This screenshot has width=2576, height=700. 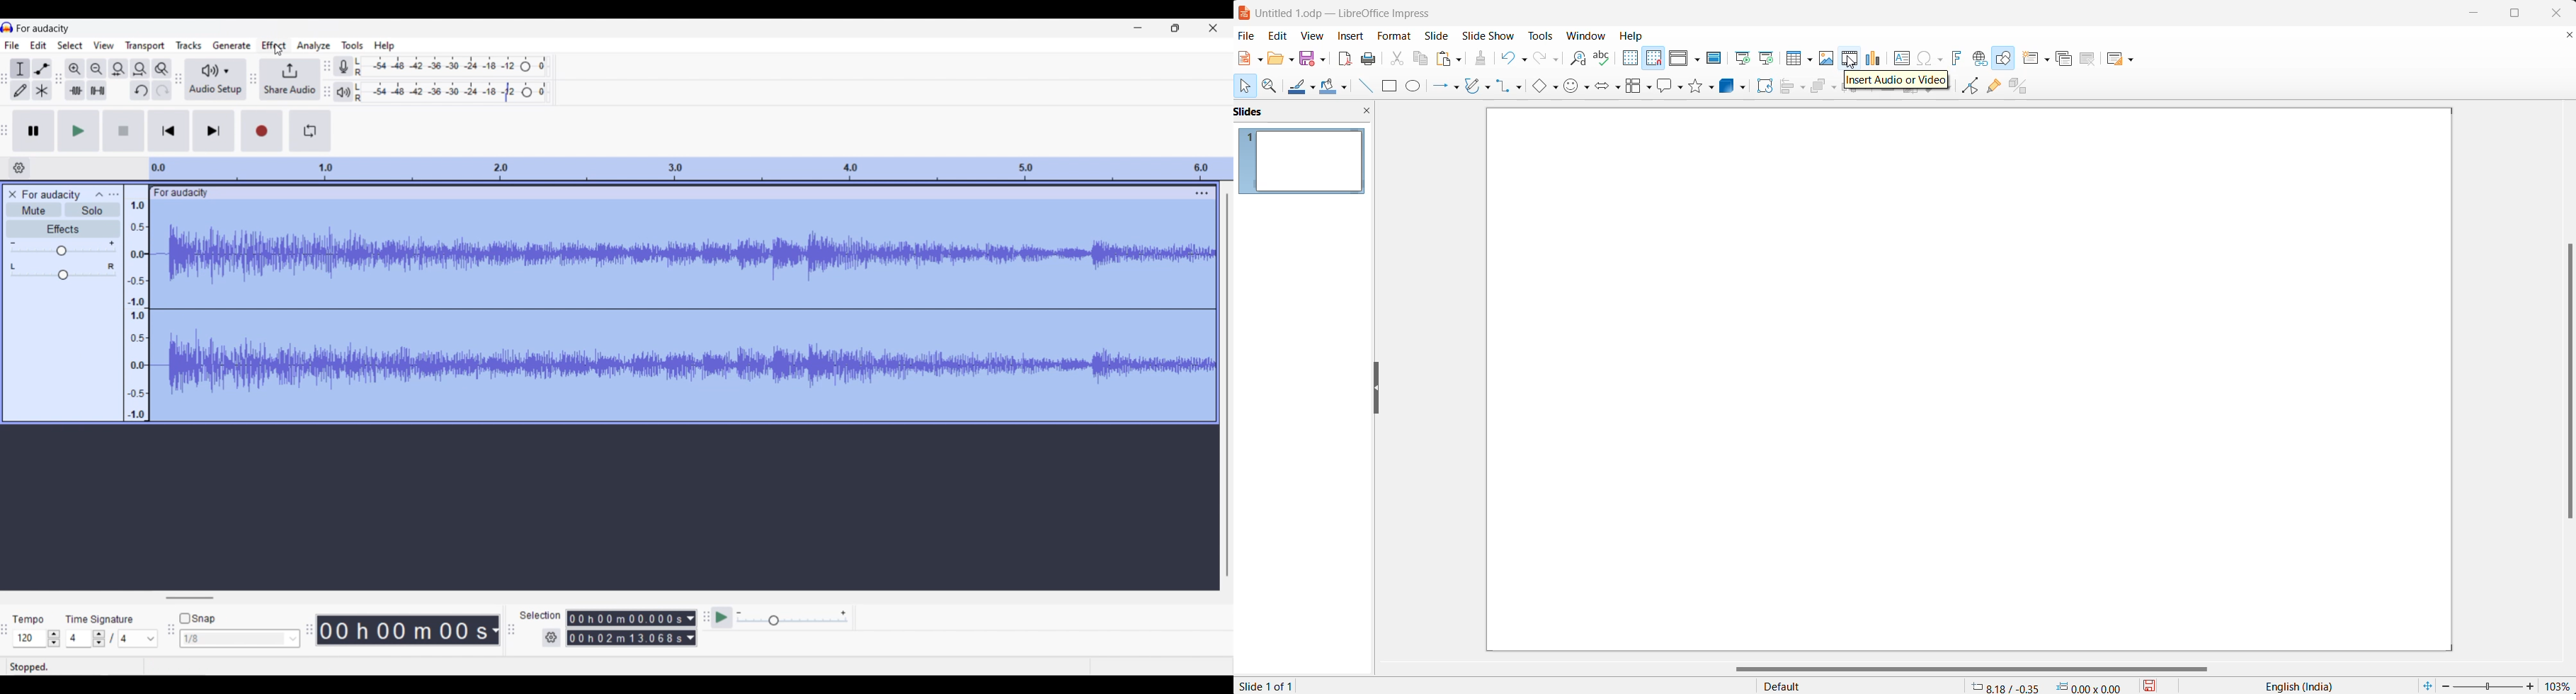 What do you see at coordinates (691, 628) in the screenshot?
I see `Duration measurement` at bounding box center [691, 628].